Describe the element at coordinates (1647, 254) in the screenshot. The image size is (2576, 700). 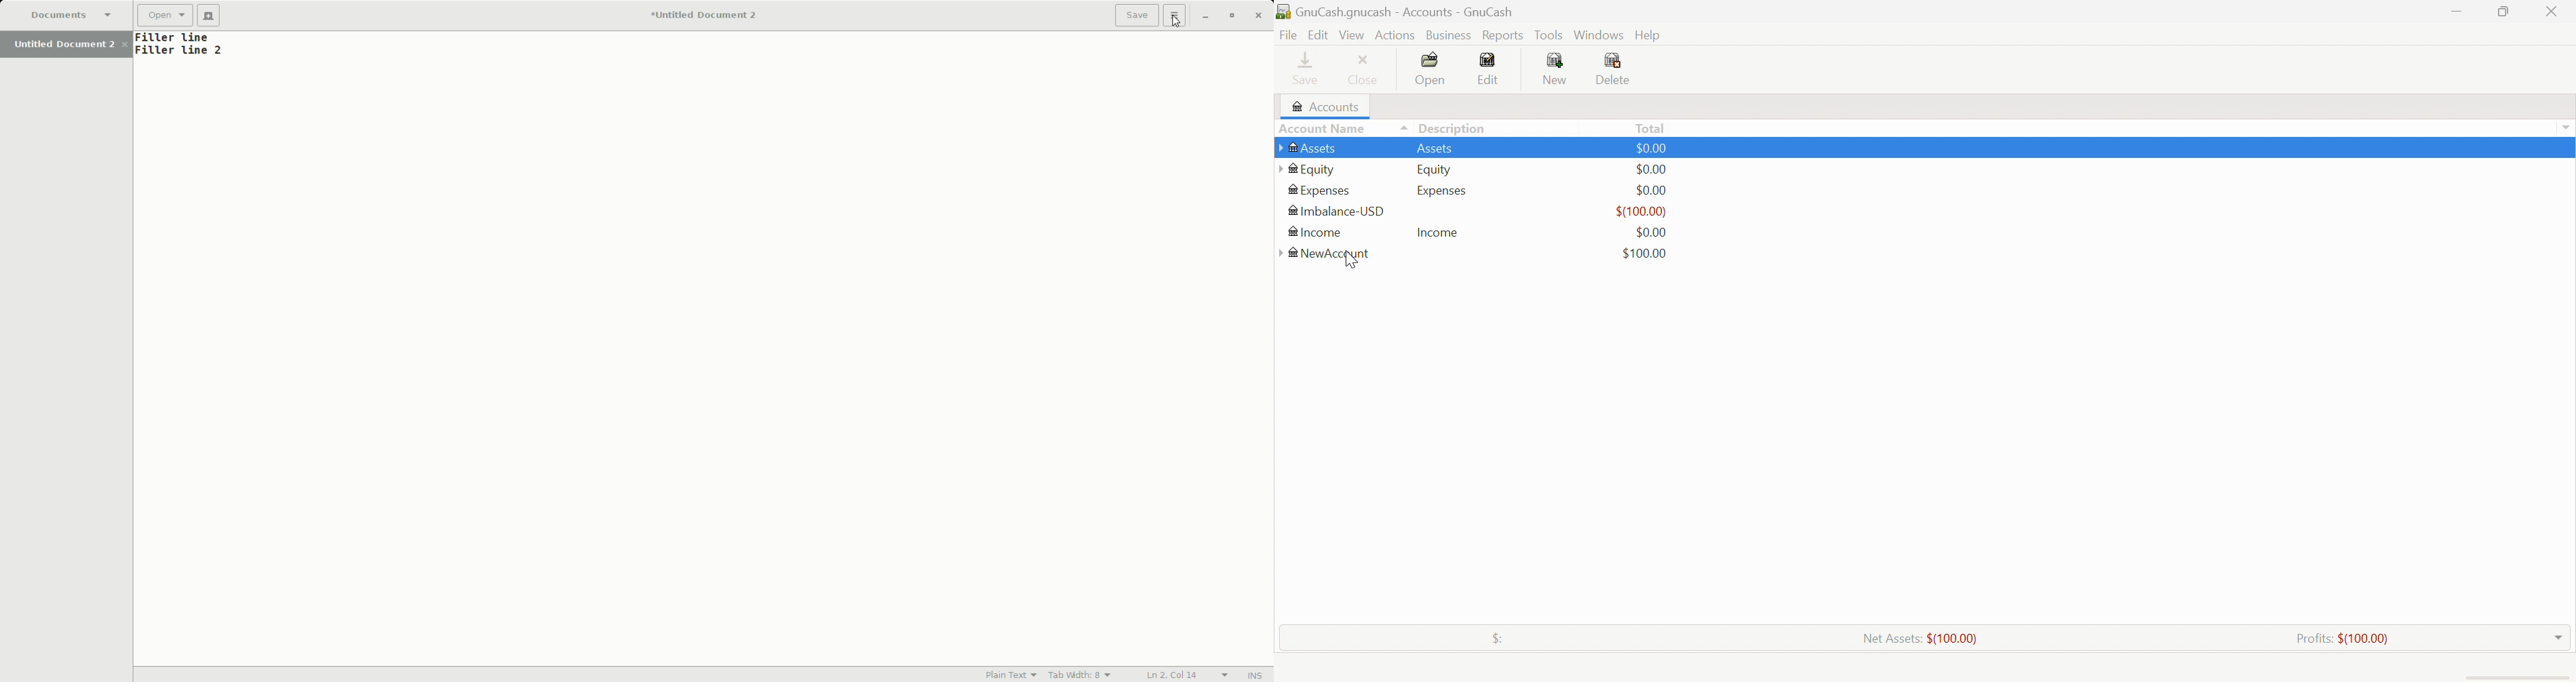
I see `$100.00` at that location.